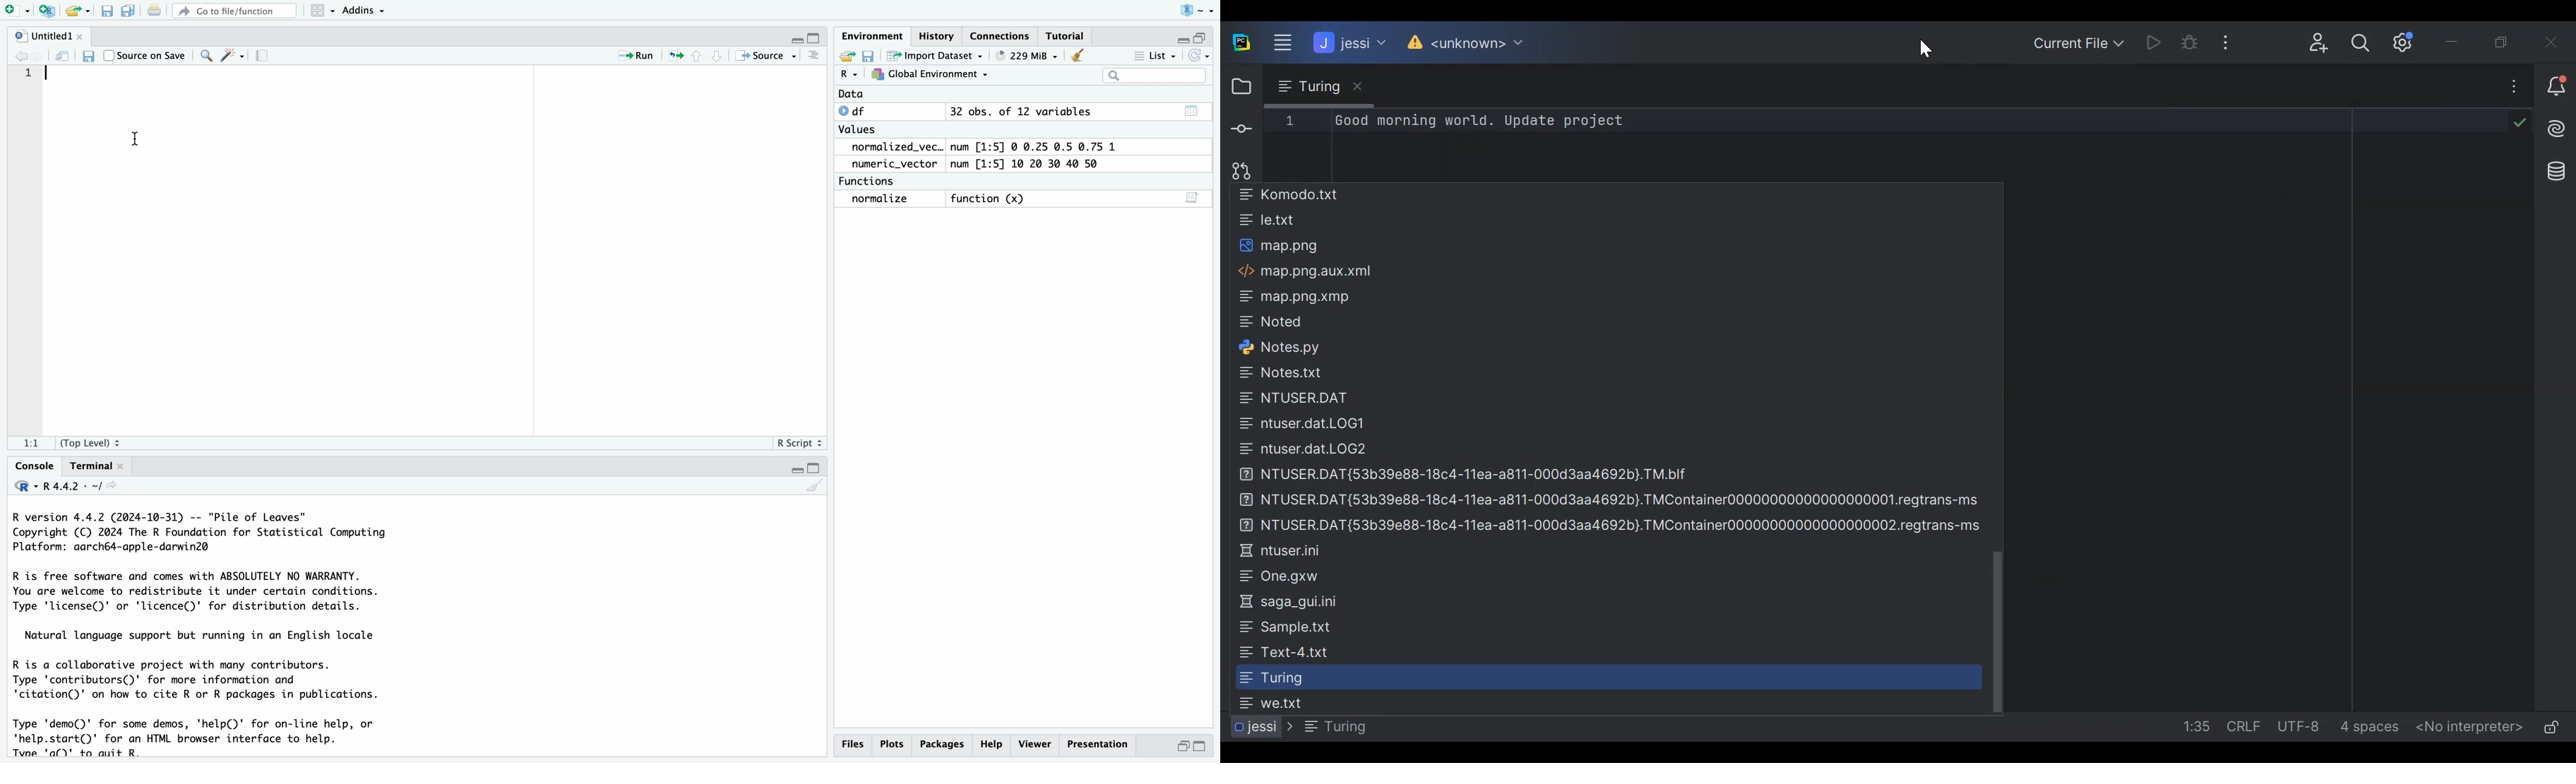  Describe the element at coordinates (719, 58) in the screenshot. I see `next section` at that location.